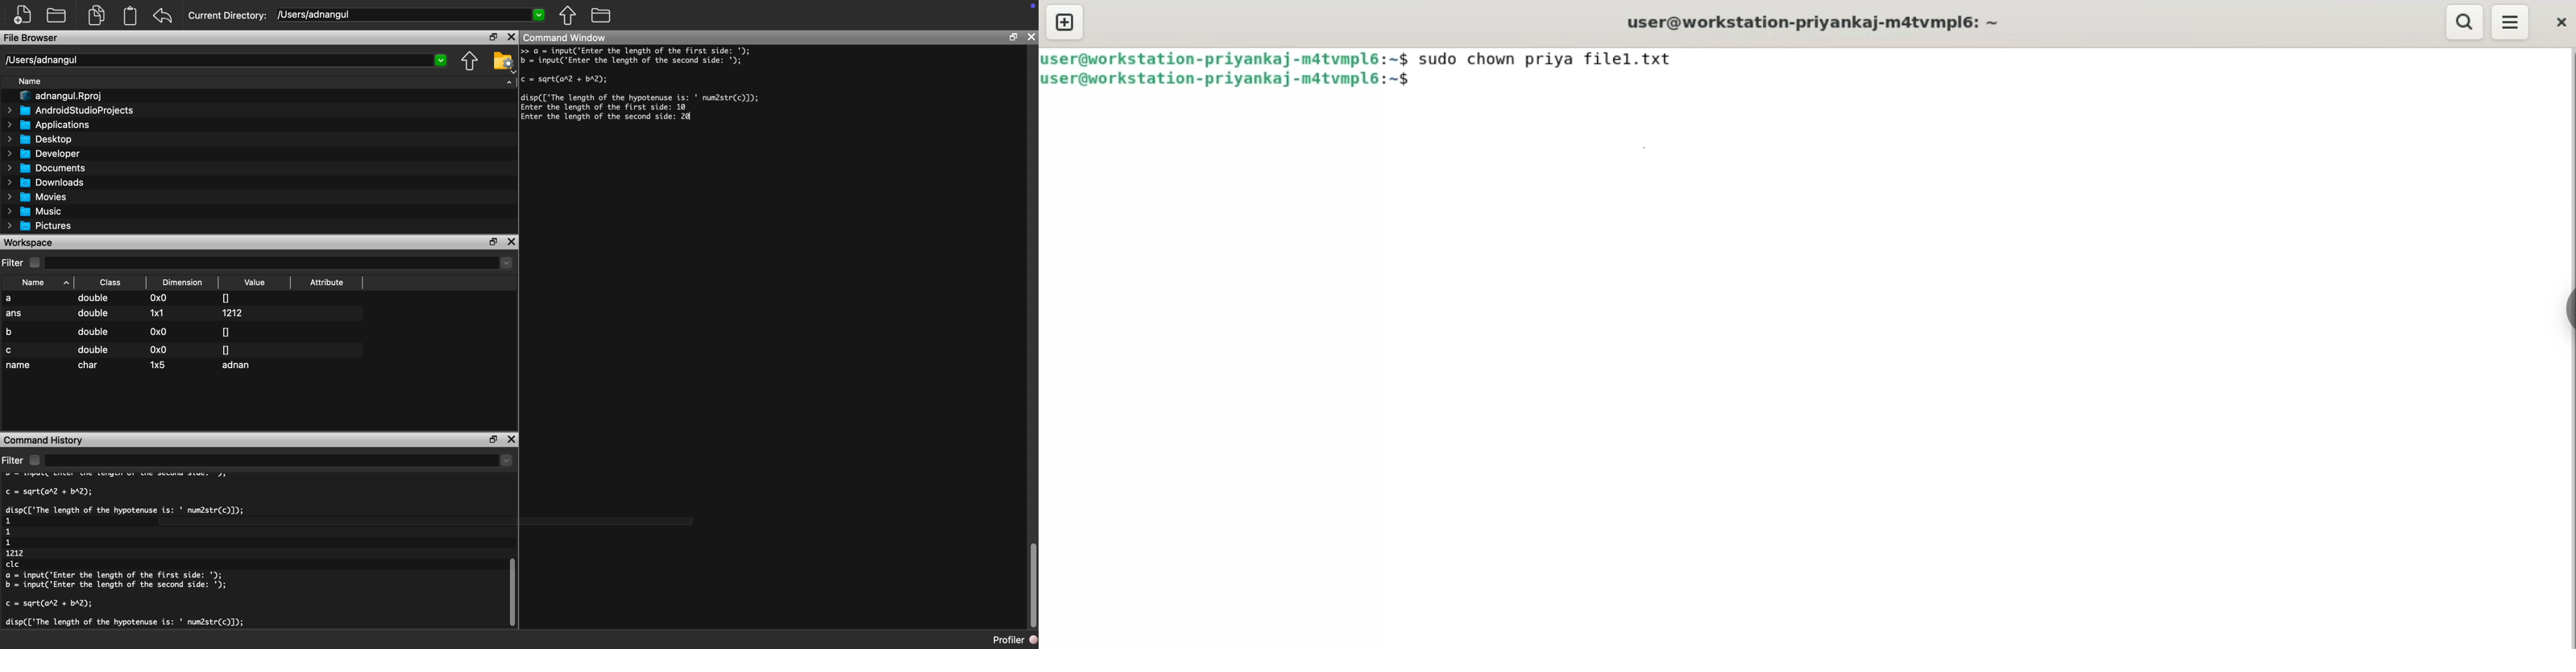  What do you see at coordinates (2509, 22) in the screenshot?
I see `menu` at bounding box center [2509, 22].